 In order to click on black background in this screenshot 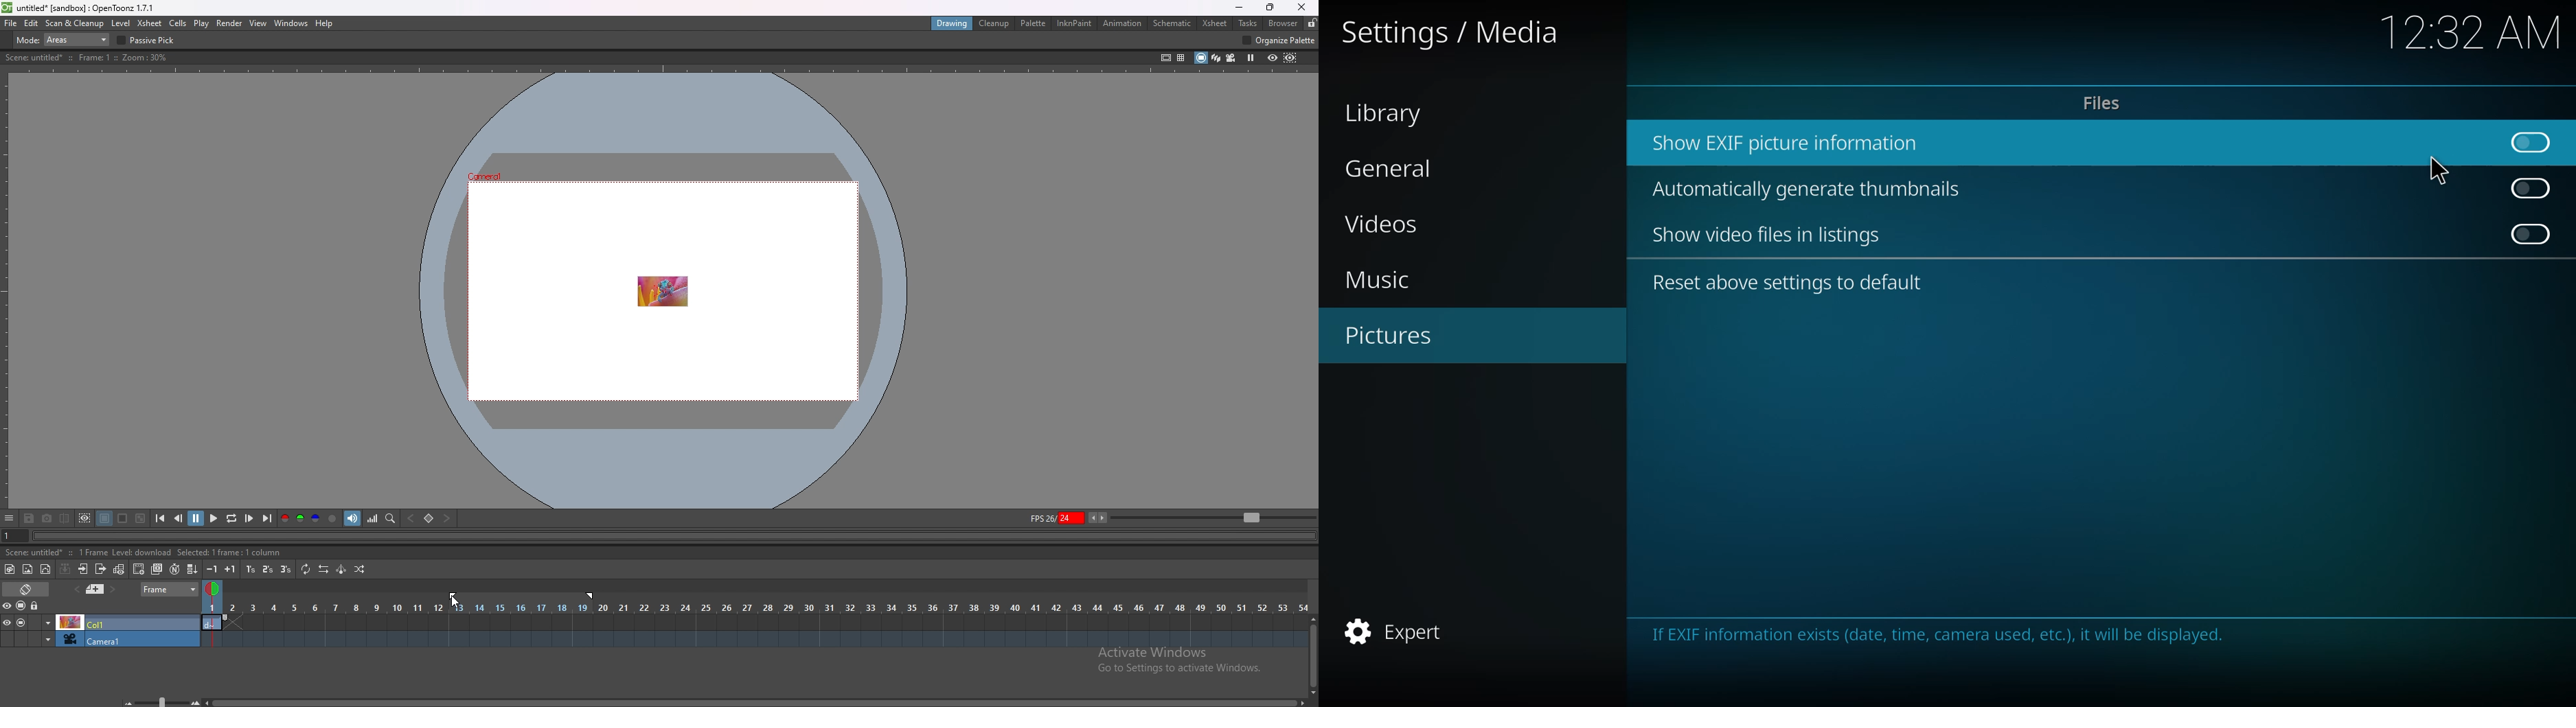, I will do `click(105, 519)`.